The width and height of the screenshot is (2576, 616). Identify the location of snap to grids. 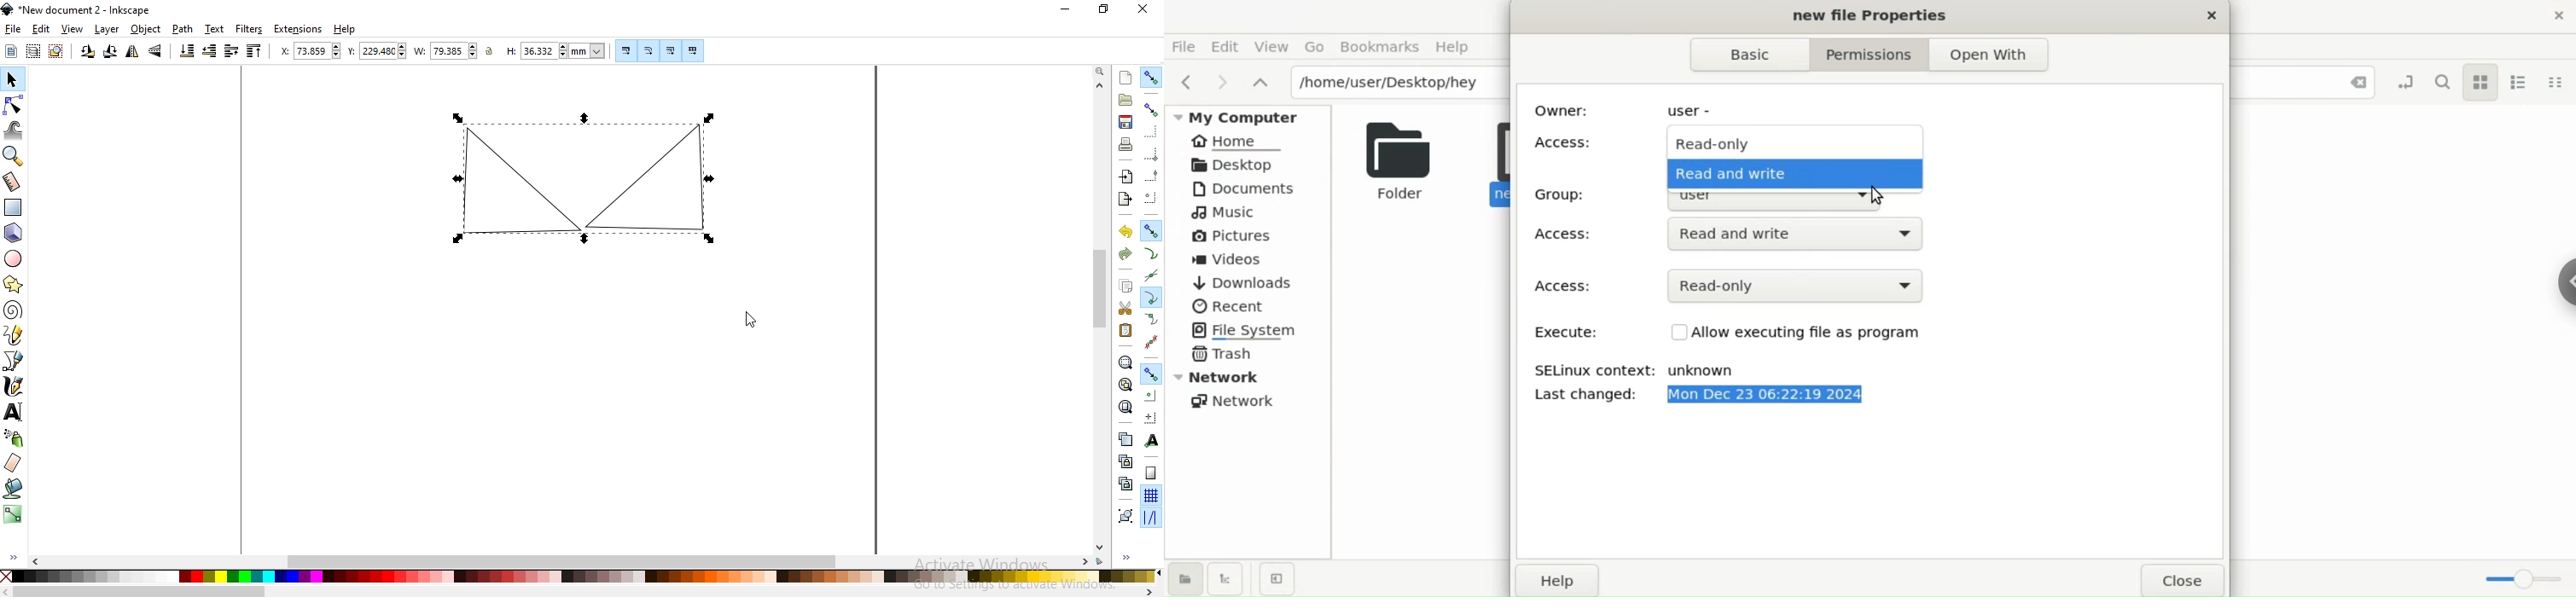
(1150, 496).